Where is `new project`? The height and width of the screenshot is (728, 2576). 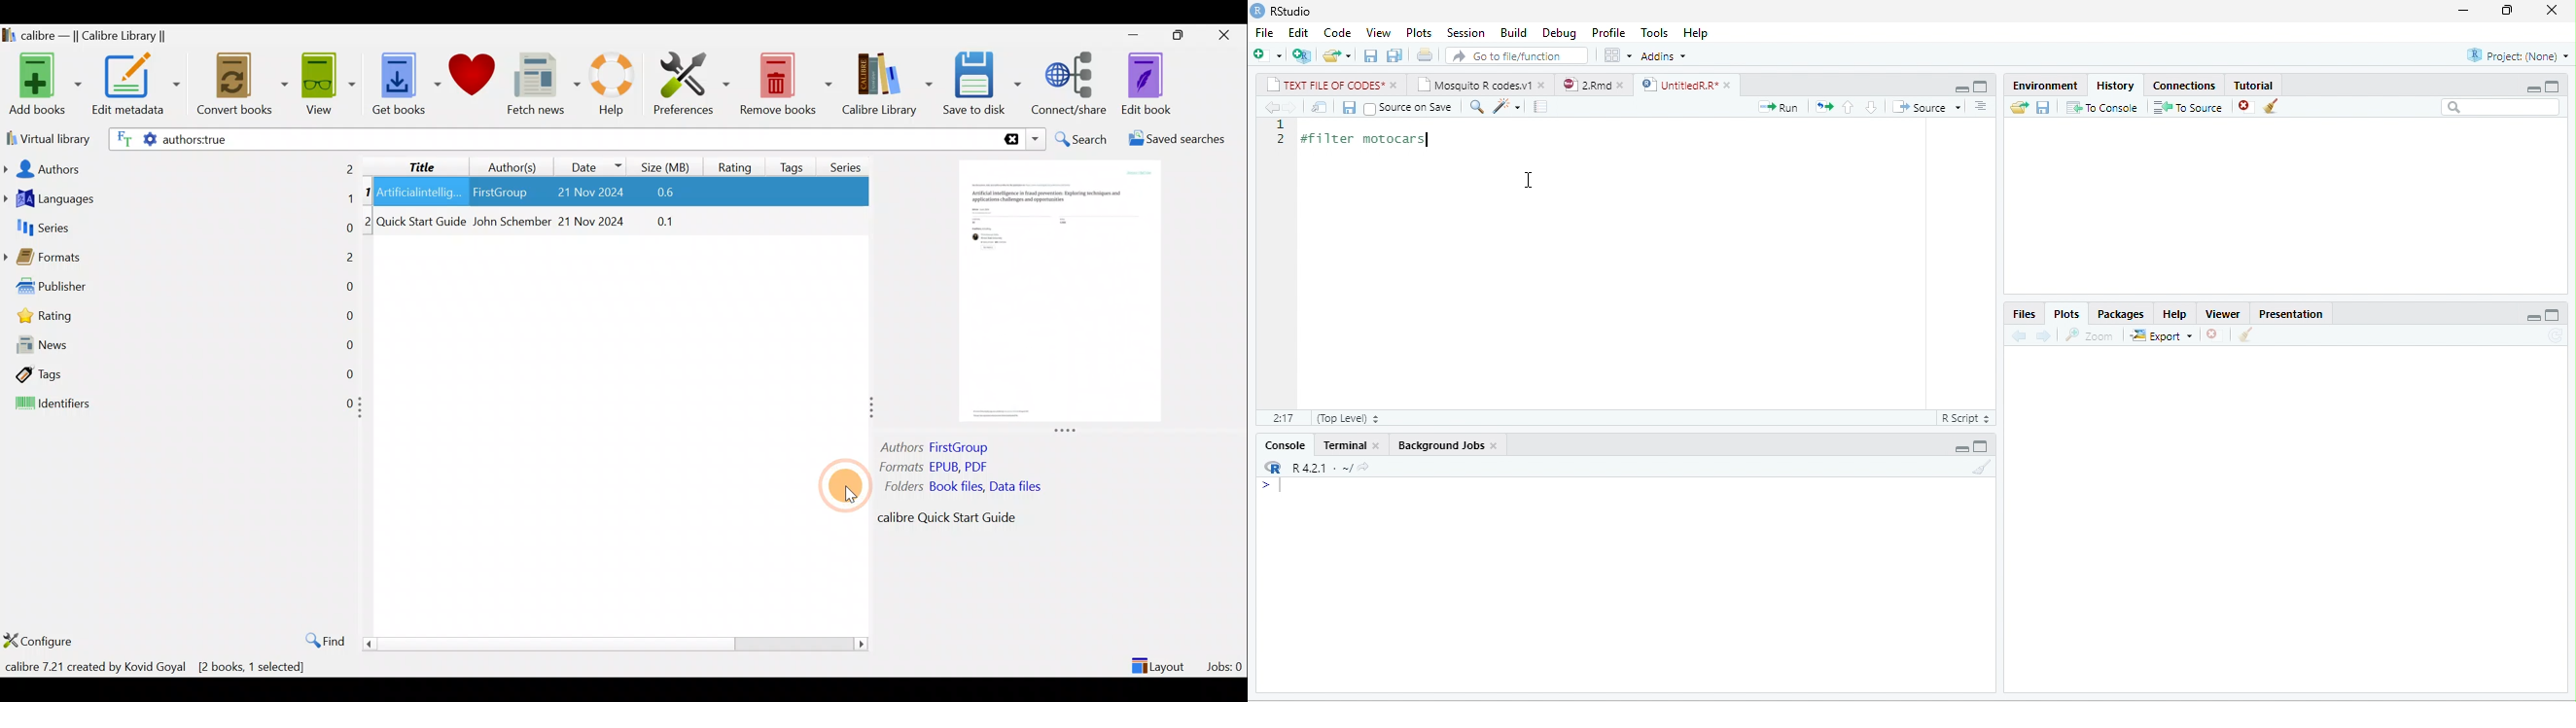
new project is located at coordinates (1301, 55).